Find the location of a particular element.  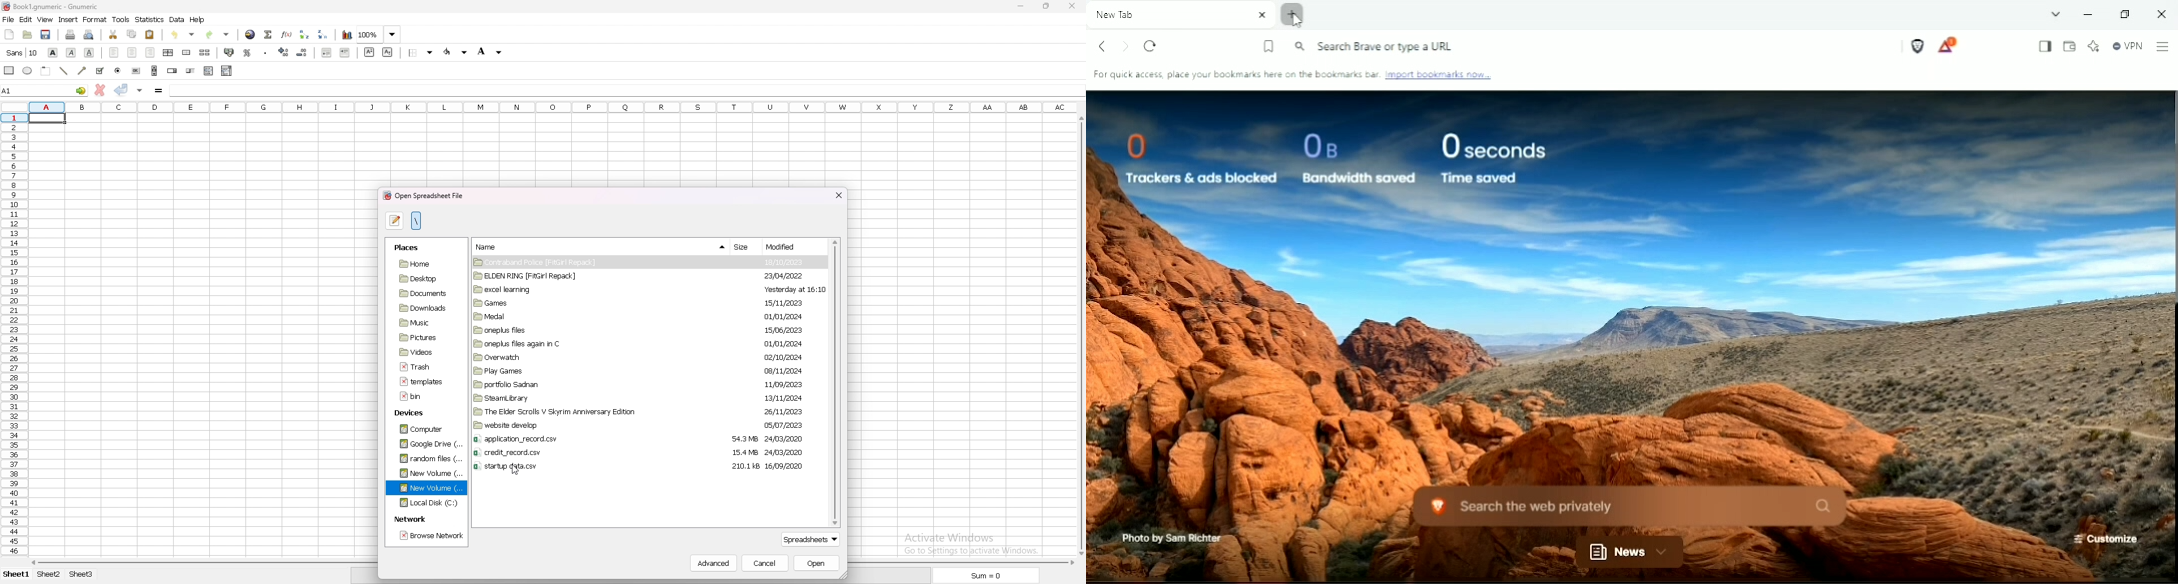

thousands separator is located at coordinates (265, 51).